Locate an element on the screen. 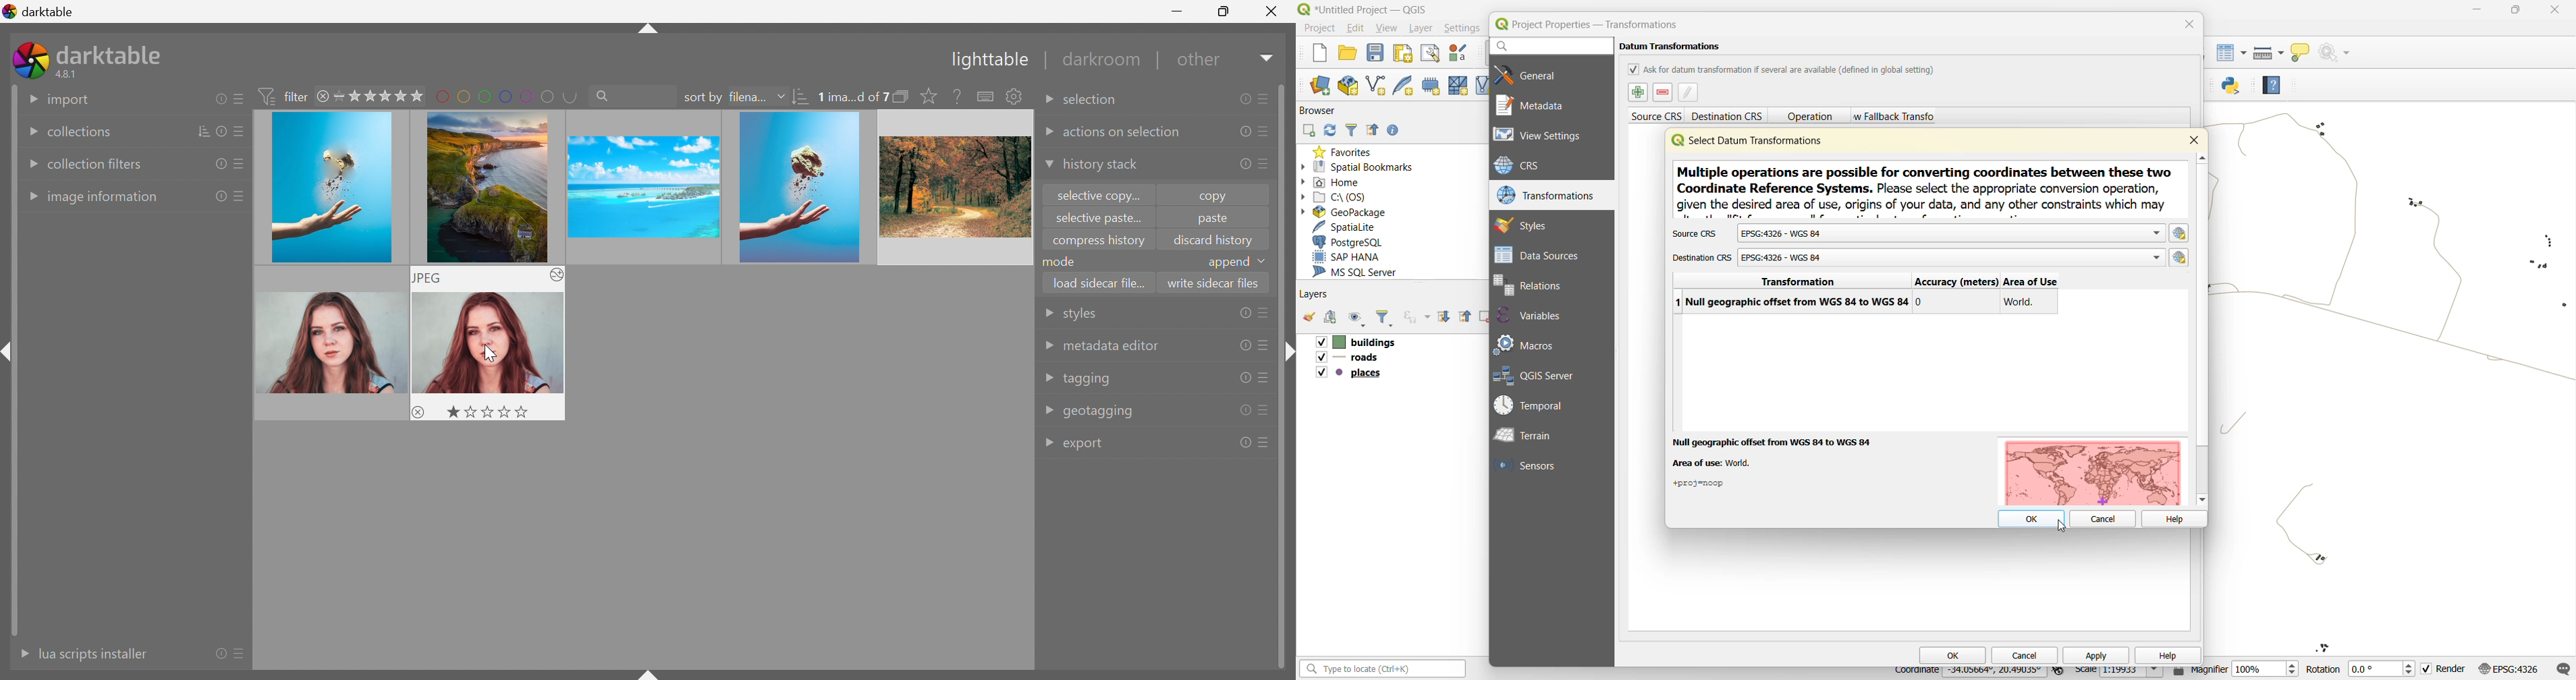 The image size is (2576, 700). filena... is located at coordinates (746, 98).